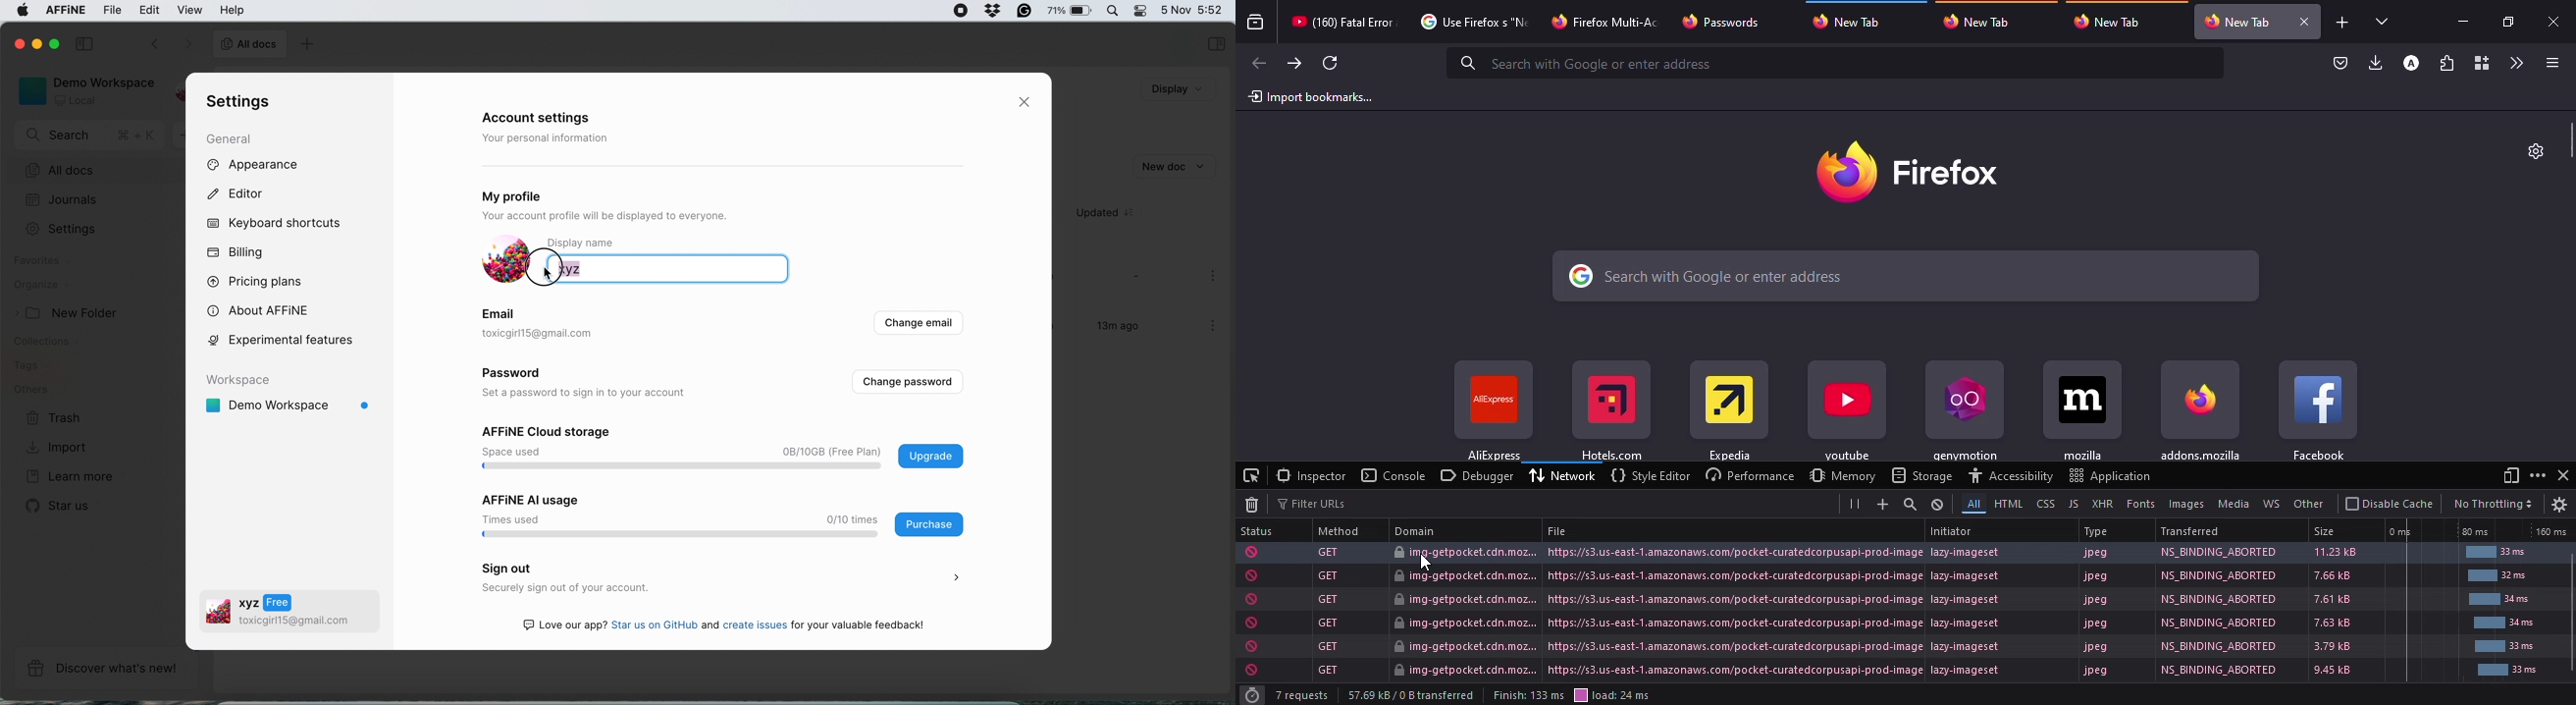 The width and height of the screenshot is (2576, 728). Describe the element at coordinates (2445, 63) in the screenshot. I see `extensions` at that location.